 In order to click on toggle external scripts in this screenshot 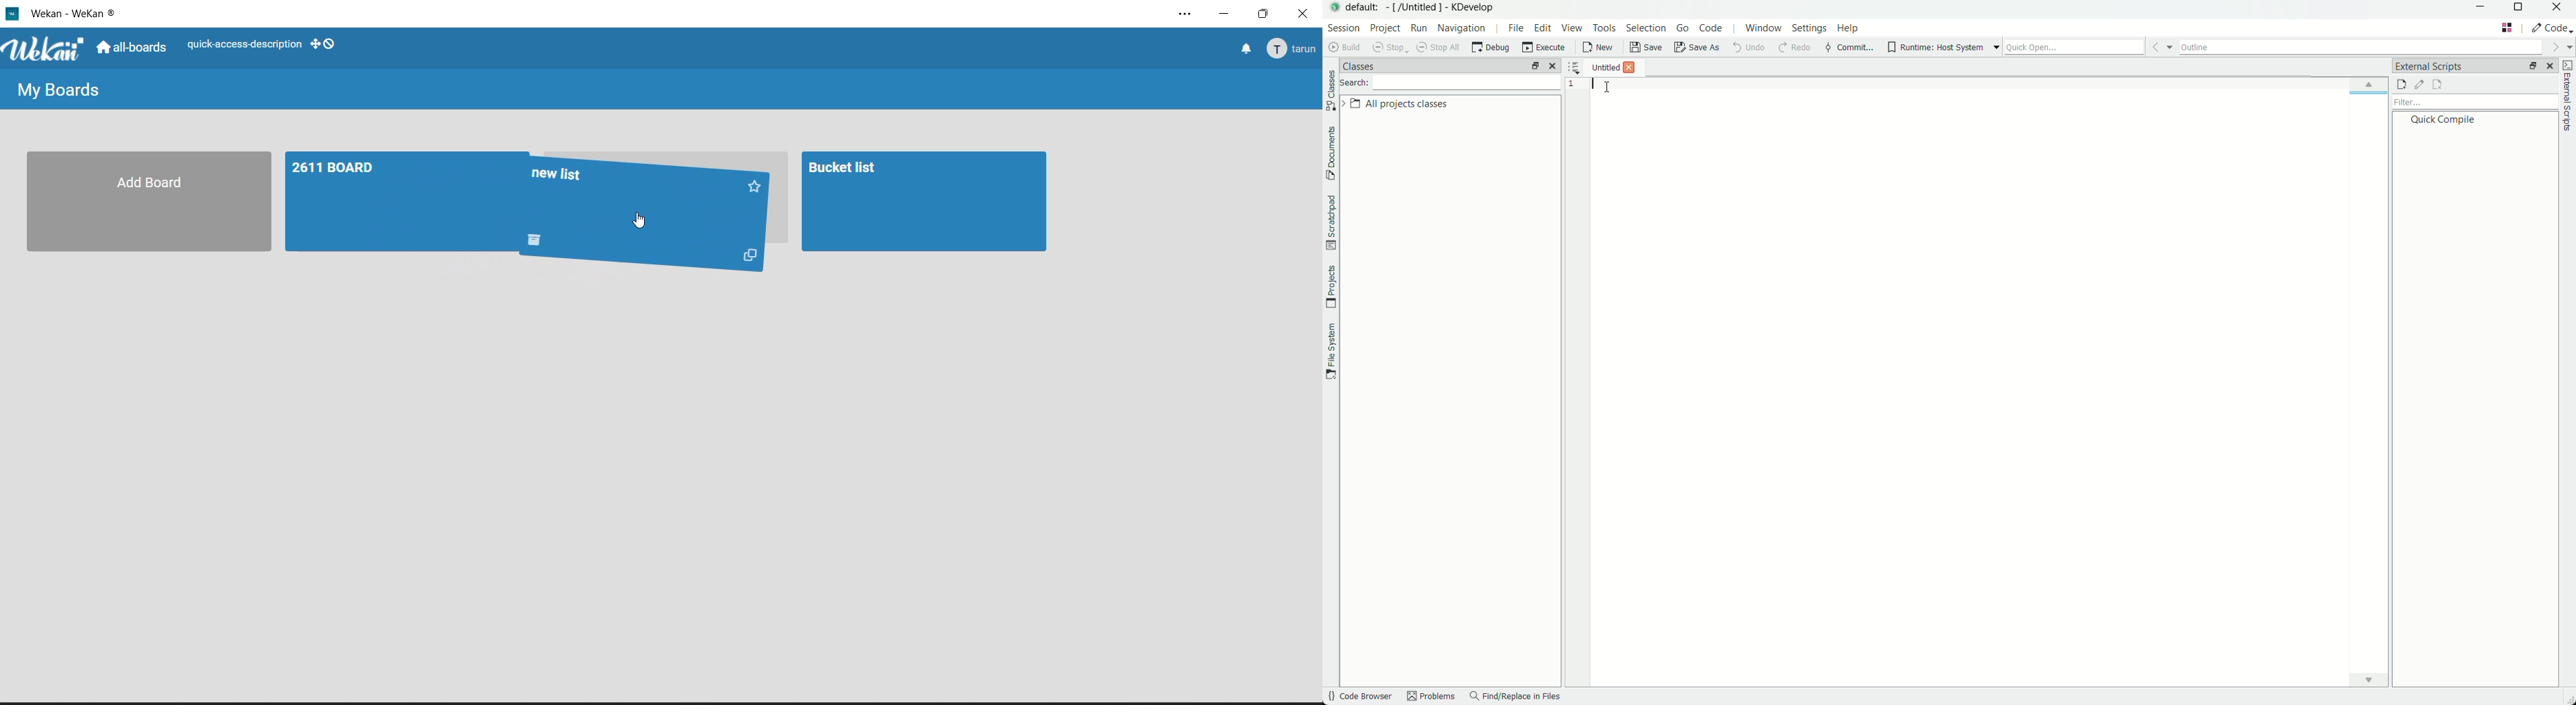, I will do `click(2568, 98)`.